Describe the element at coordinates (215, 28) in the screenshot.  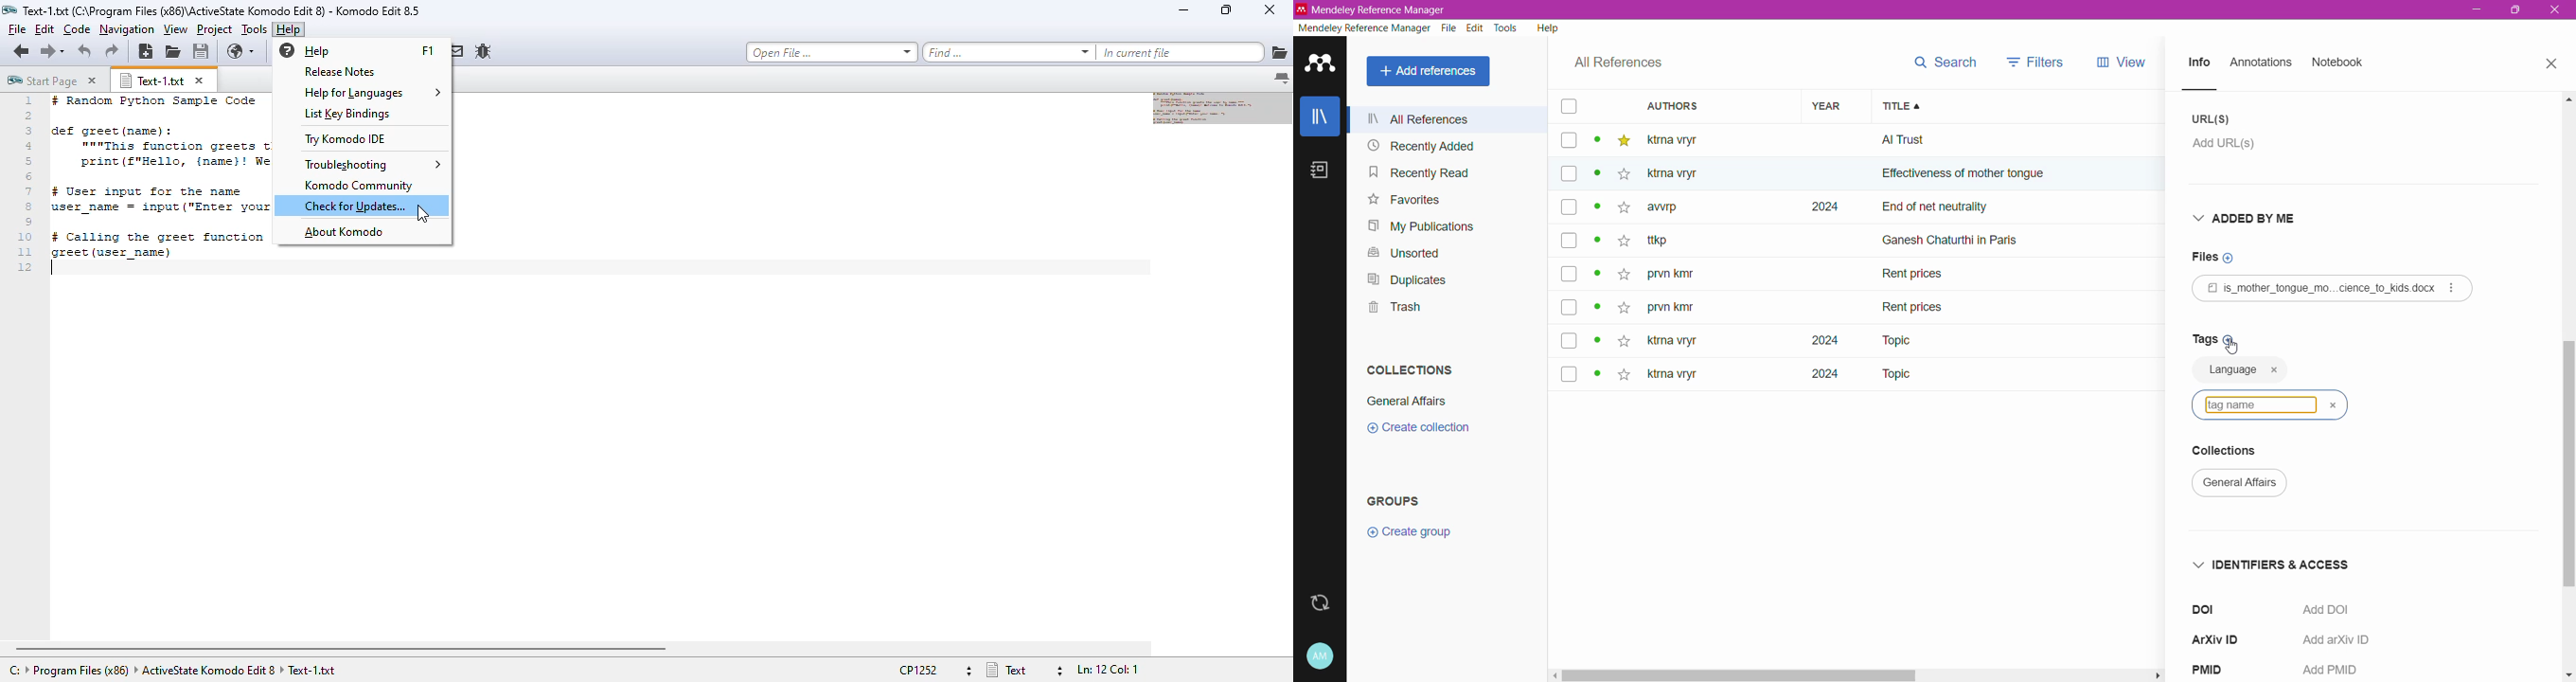
I see `project` at that location.